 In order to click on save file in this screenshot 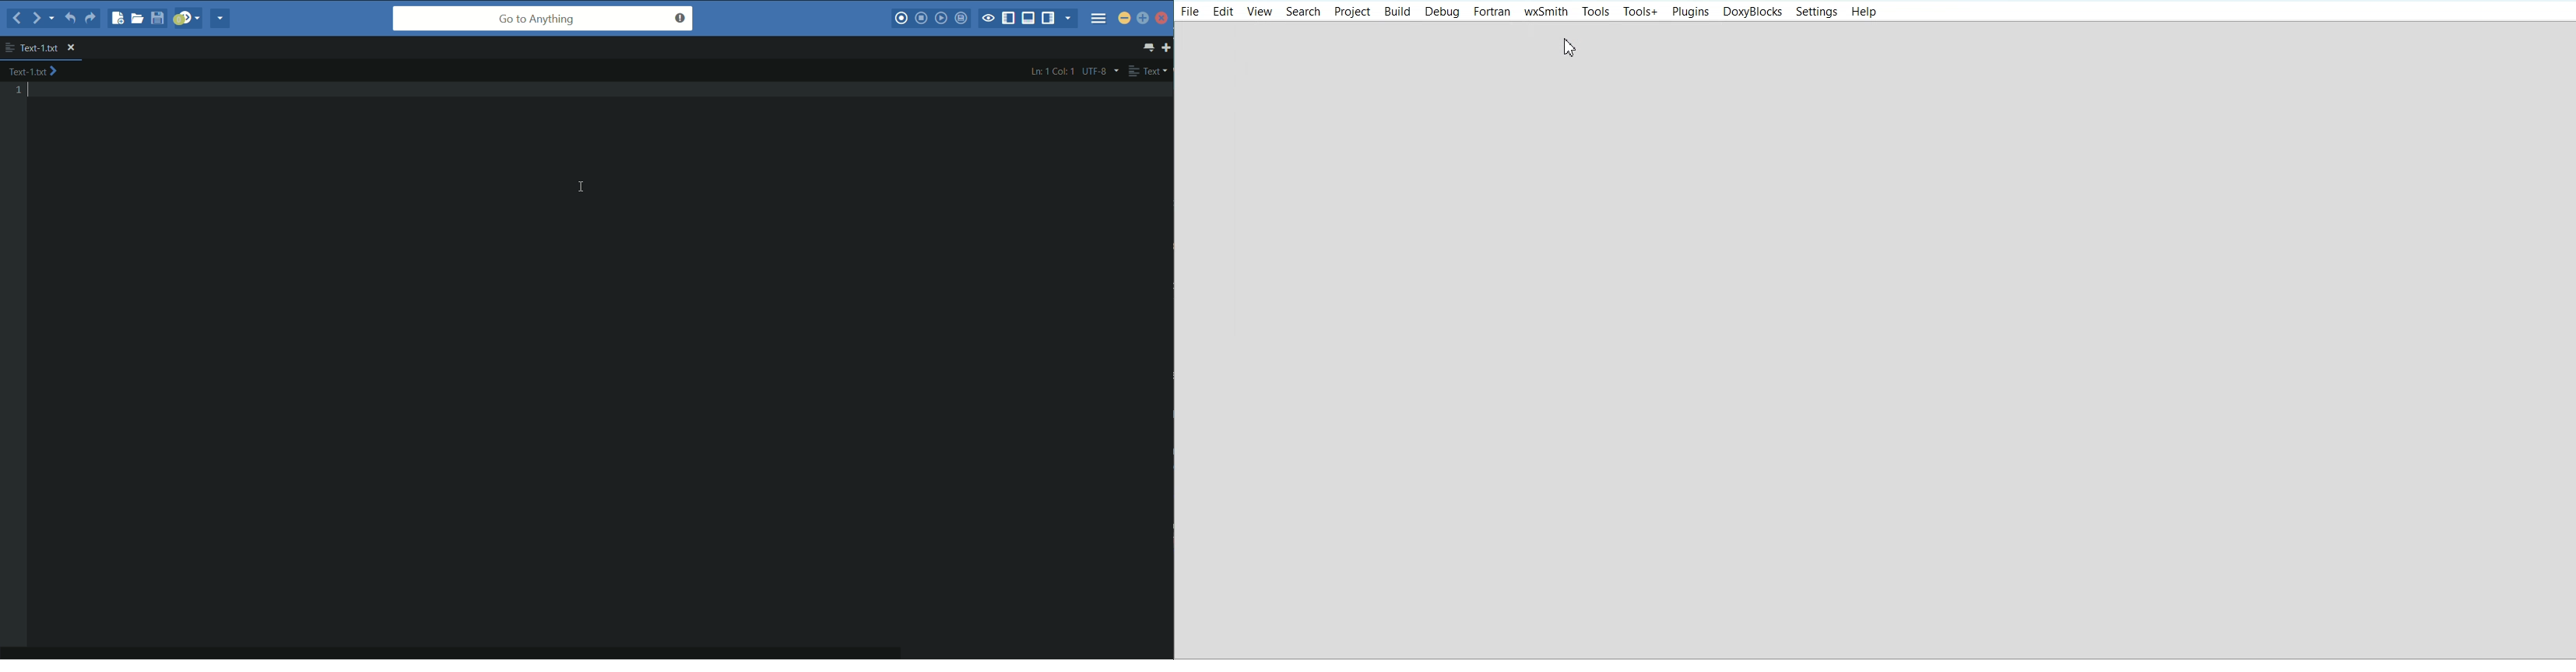, I will do `click(159, 18)`.